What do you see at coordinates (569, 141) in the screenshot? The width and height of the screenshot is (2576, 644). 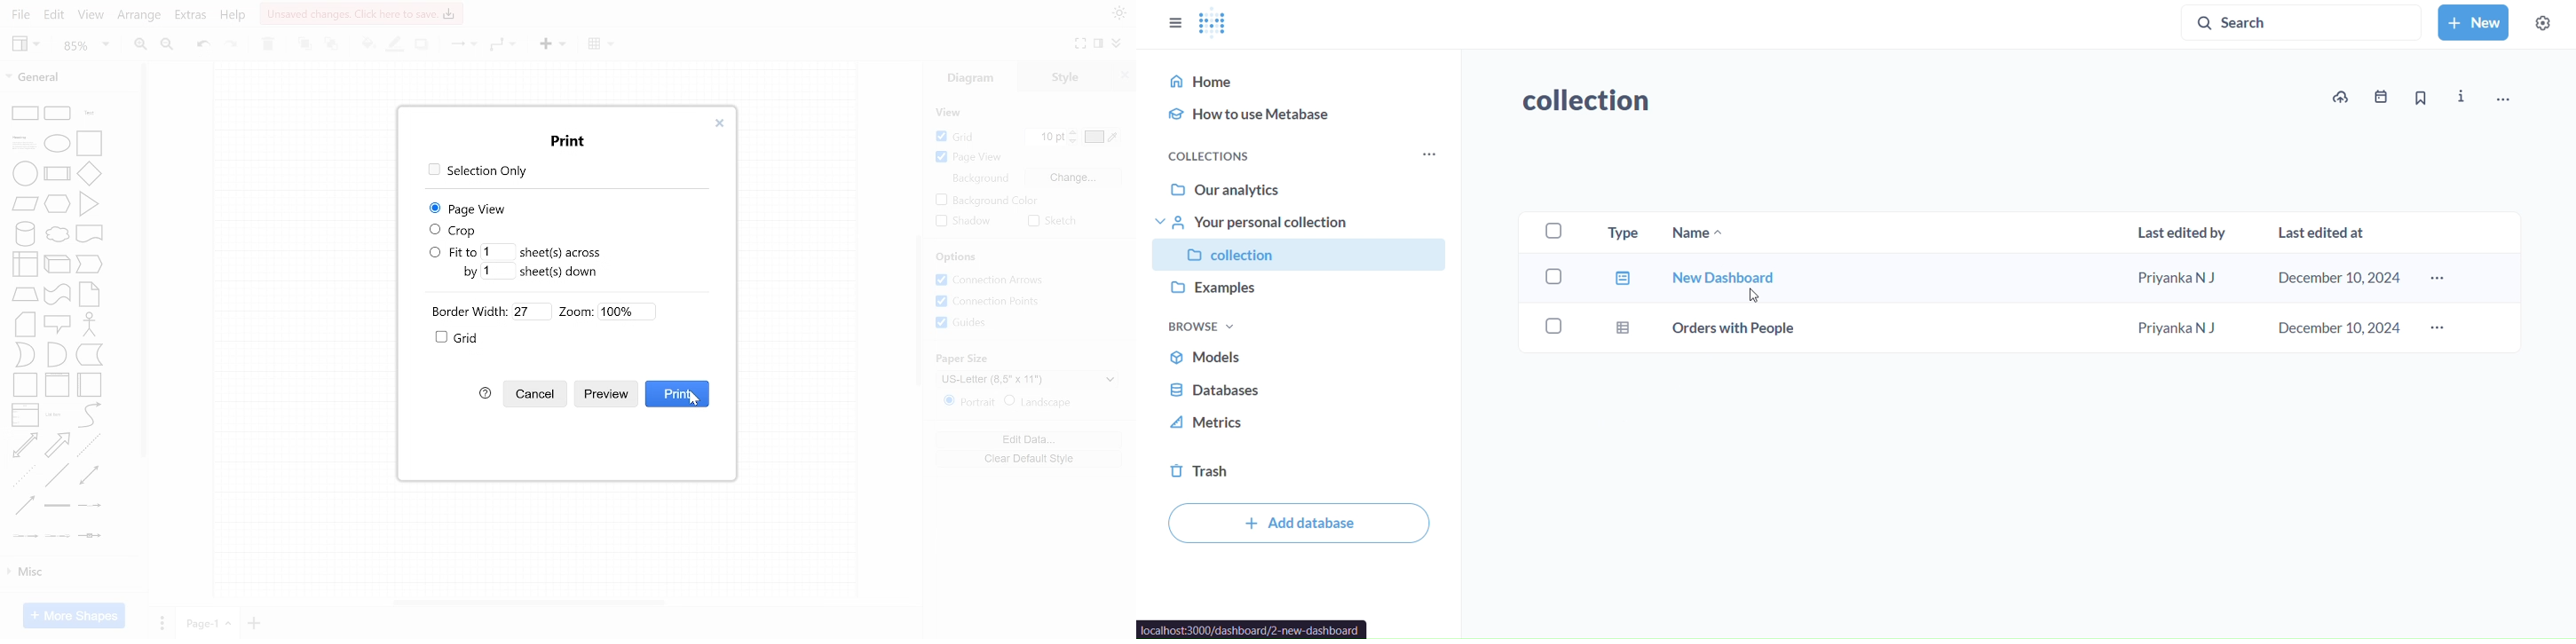 I see `Print` at bounding box center [569, 141].